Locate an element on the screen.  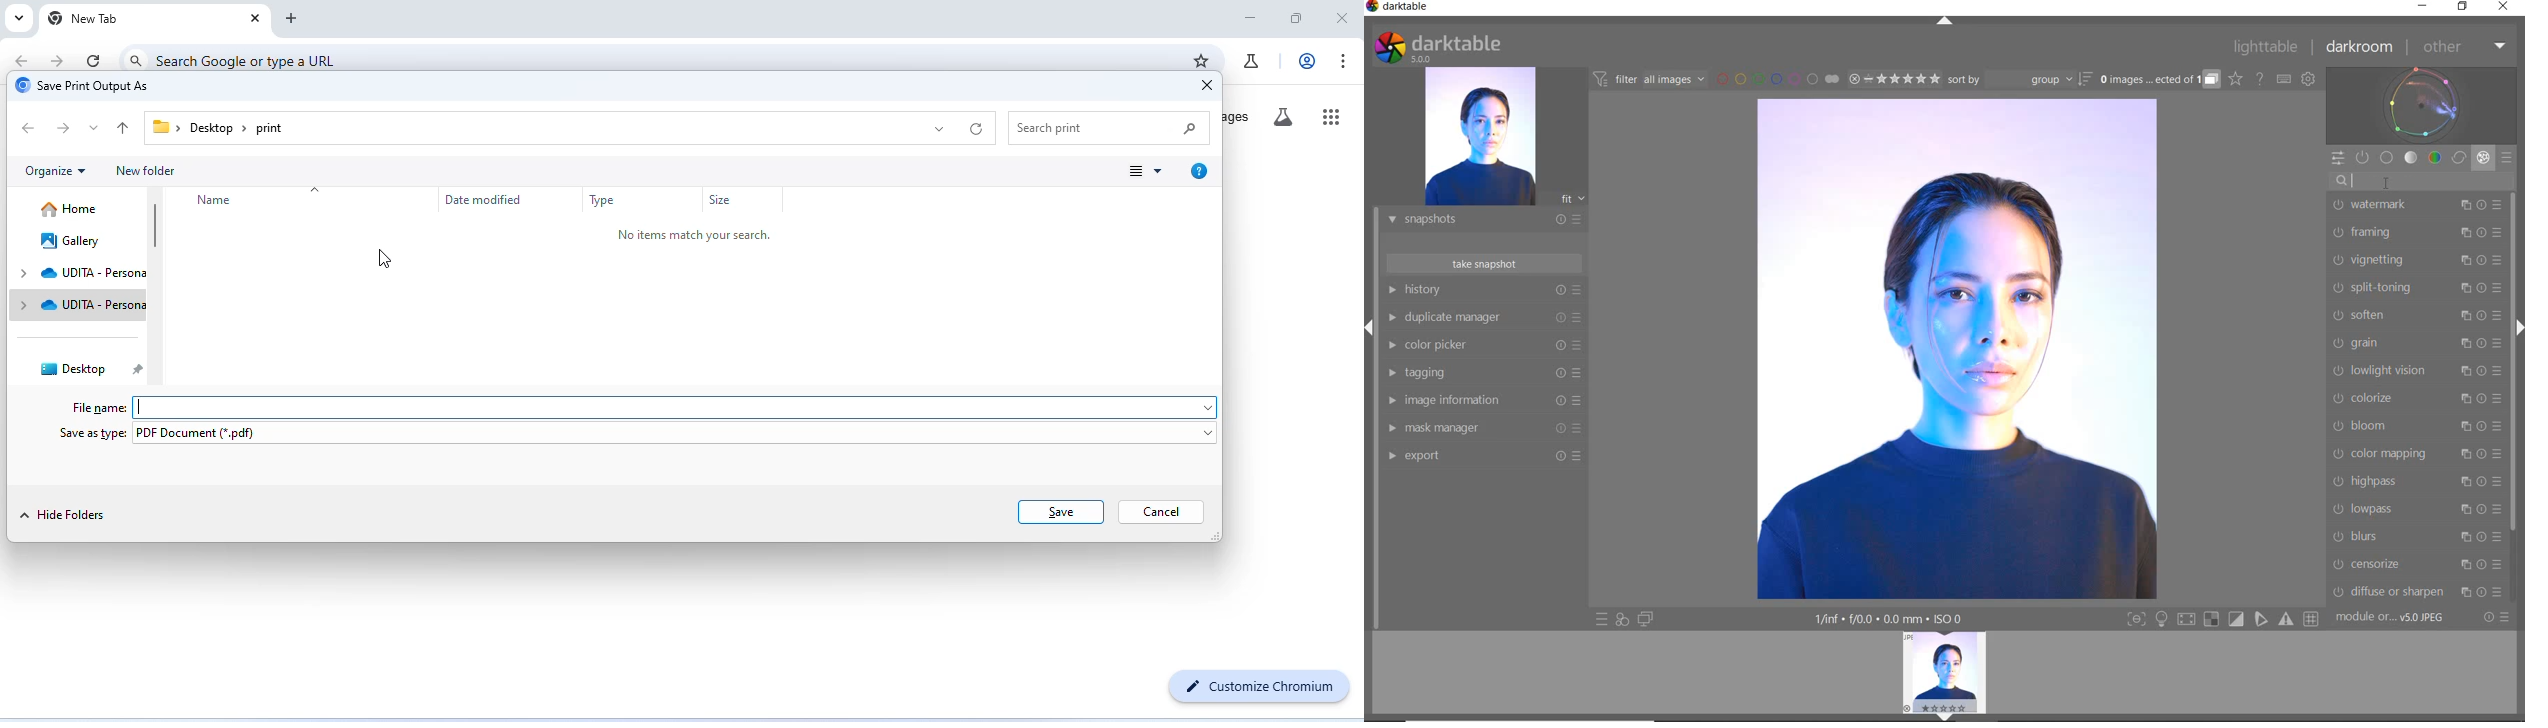
organize is located at coordinates (61, 172).